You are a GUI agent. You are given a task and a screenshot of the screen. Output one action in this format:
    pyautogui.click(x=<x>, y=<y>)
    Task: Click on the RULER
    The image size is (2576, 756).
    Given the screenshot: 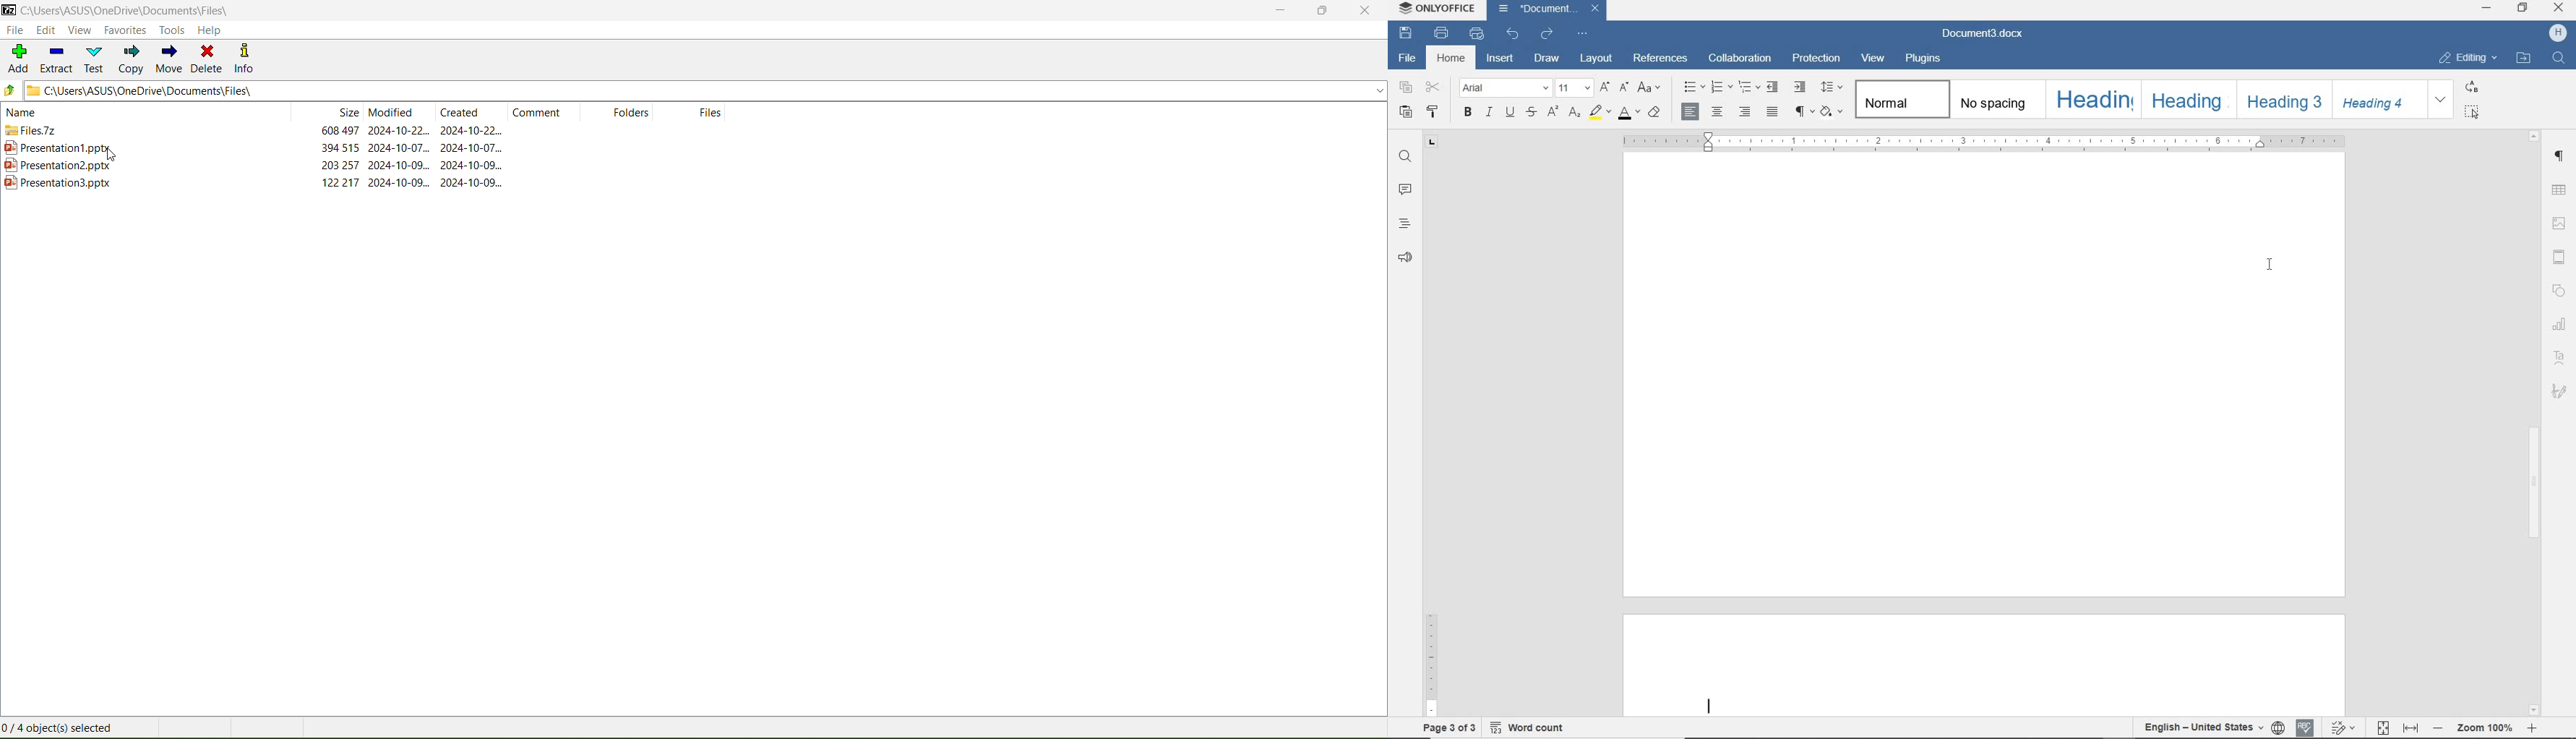 What is the action you would take?
    pyautogui.click(x=1431, y=443)
    